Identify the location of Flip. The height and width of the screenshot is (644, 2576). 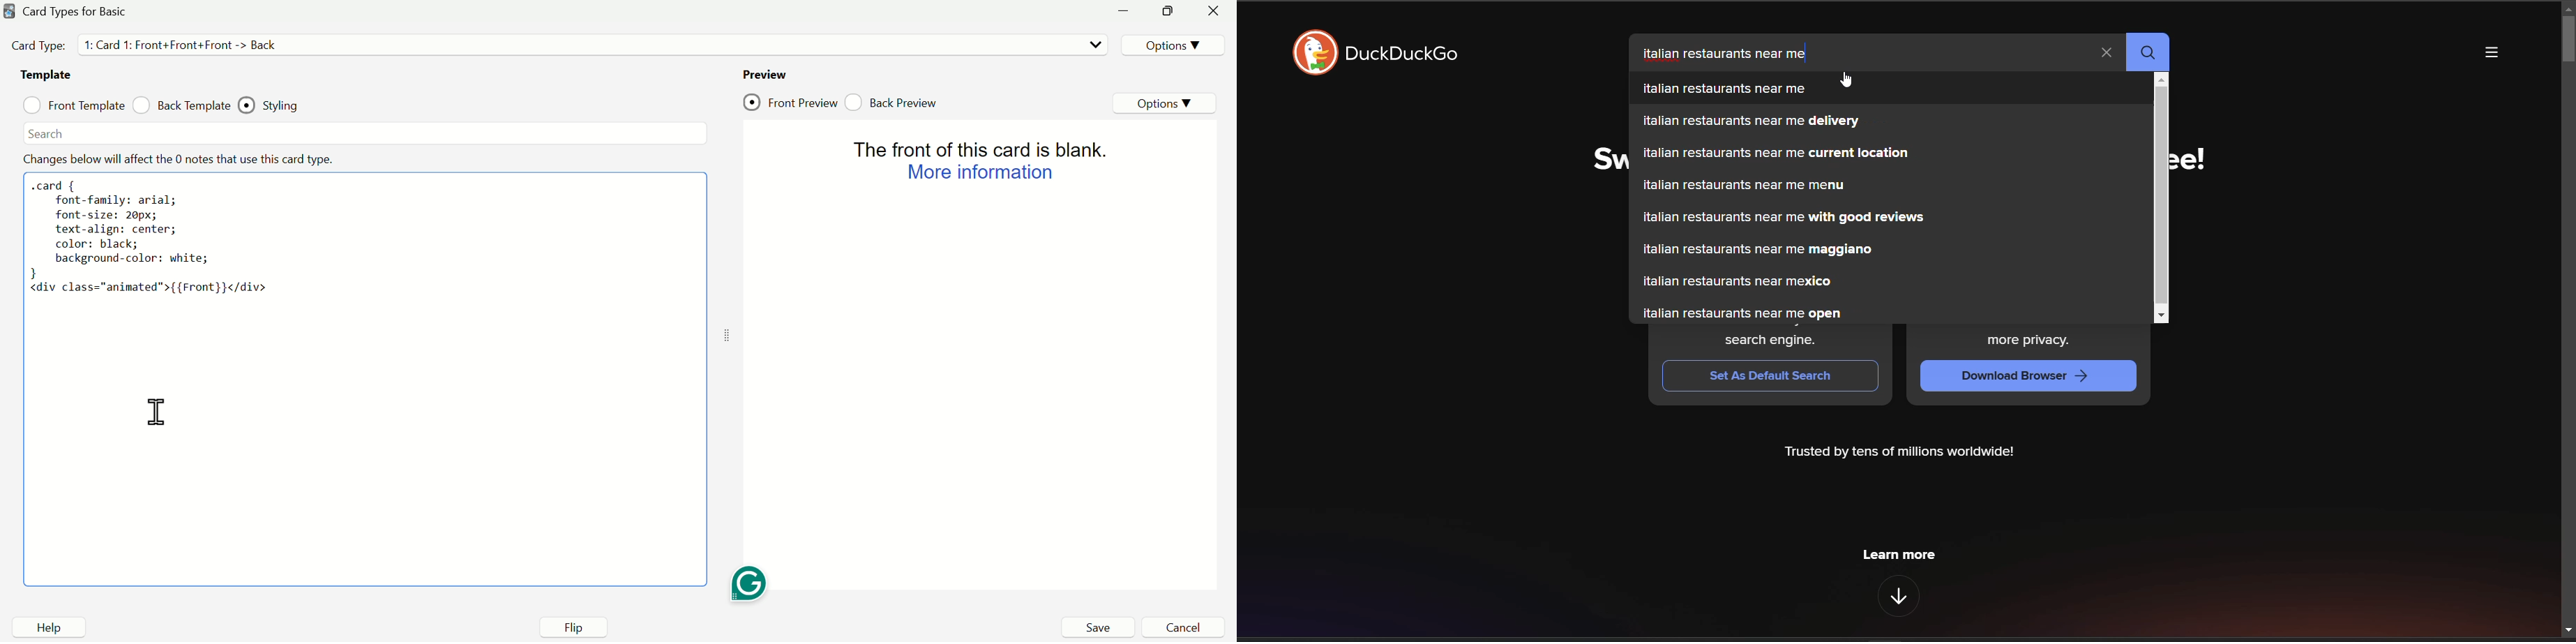
(577, 626).